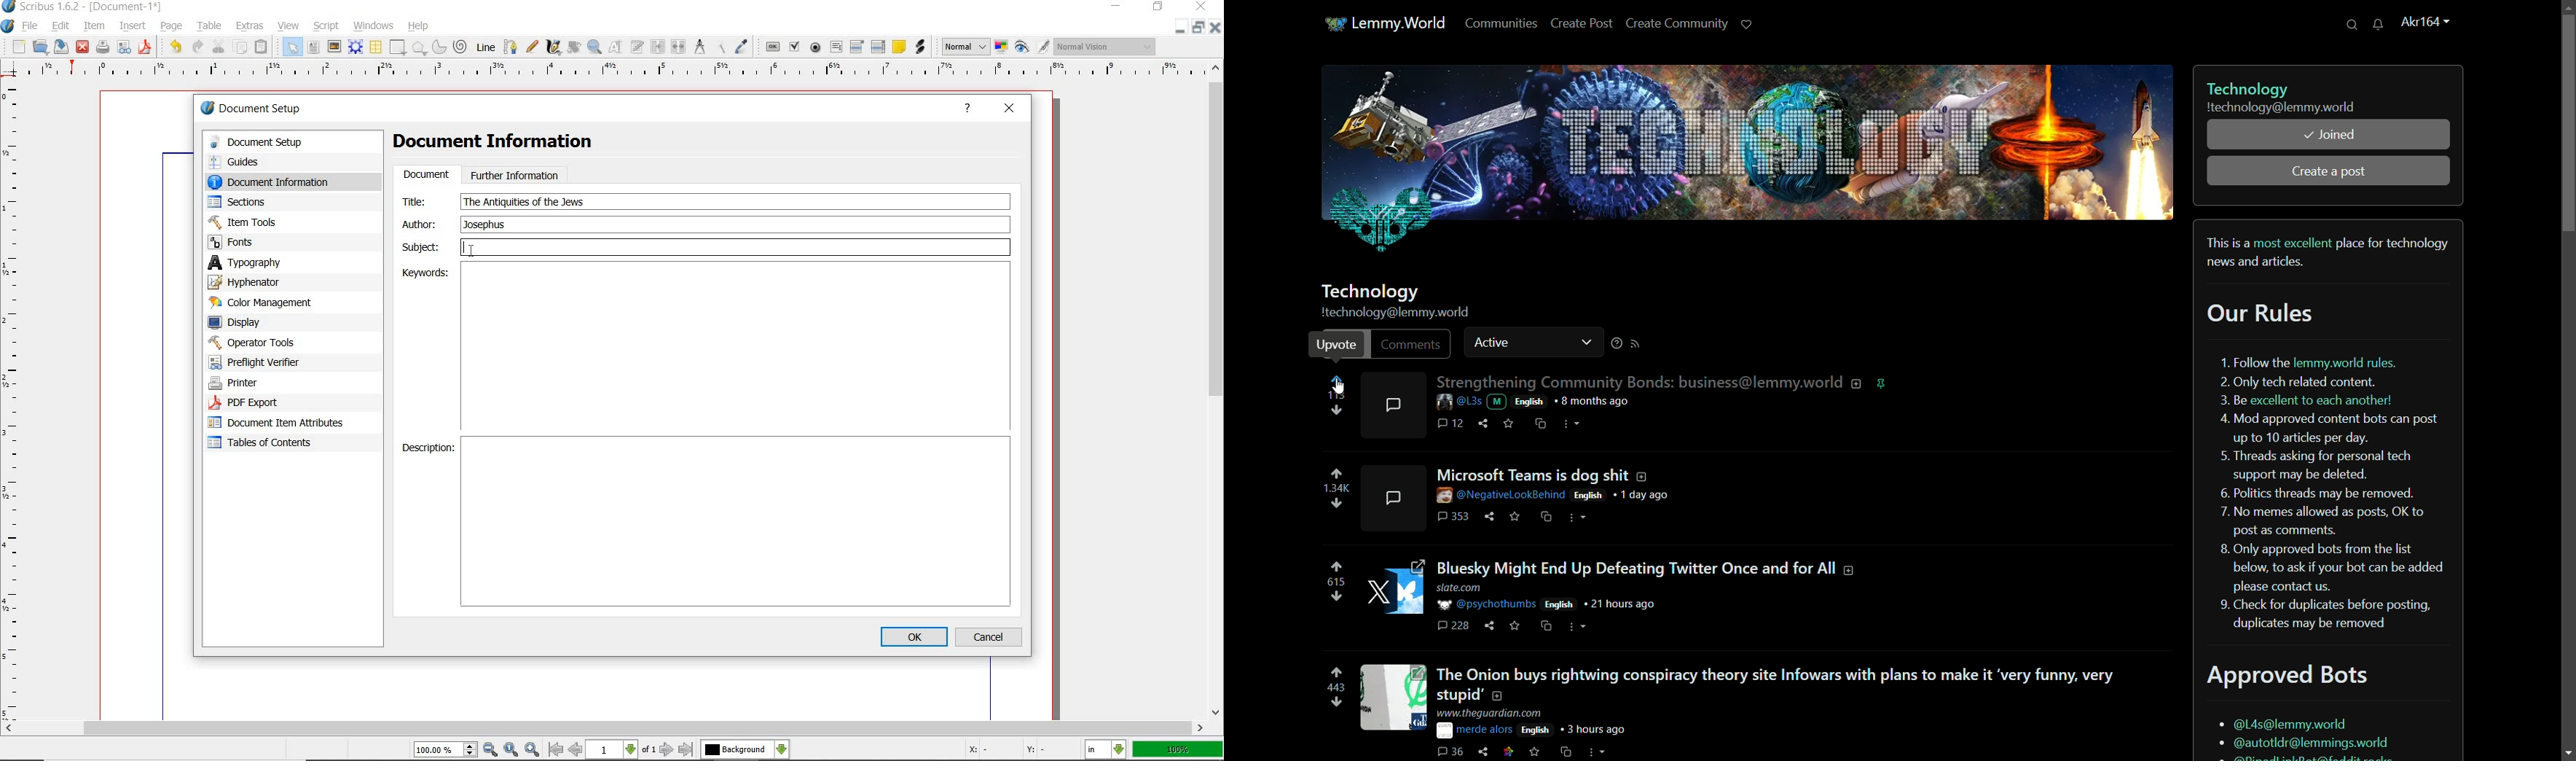 This screenshot has width=2576, height=784. Describe the element at coordinates (470, 251) in the screenshot. I see `cursor` at that location.